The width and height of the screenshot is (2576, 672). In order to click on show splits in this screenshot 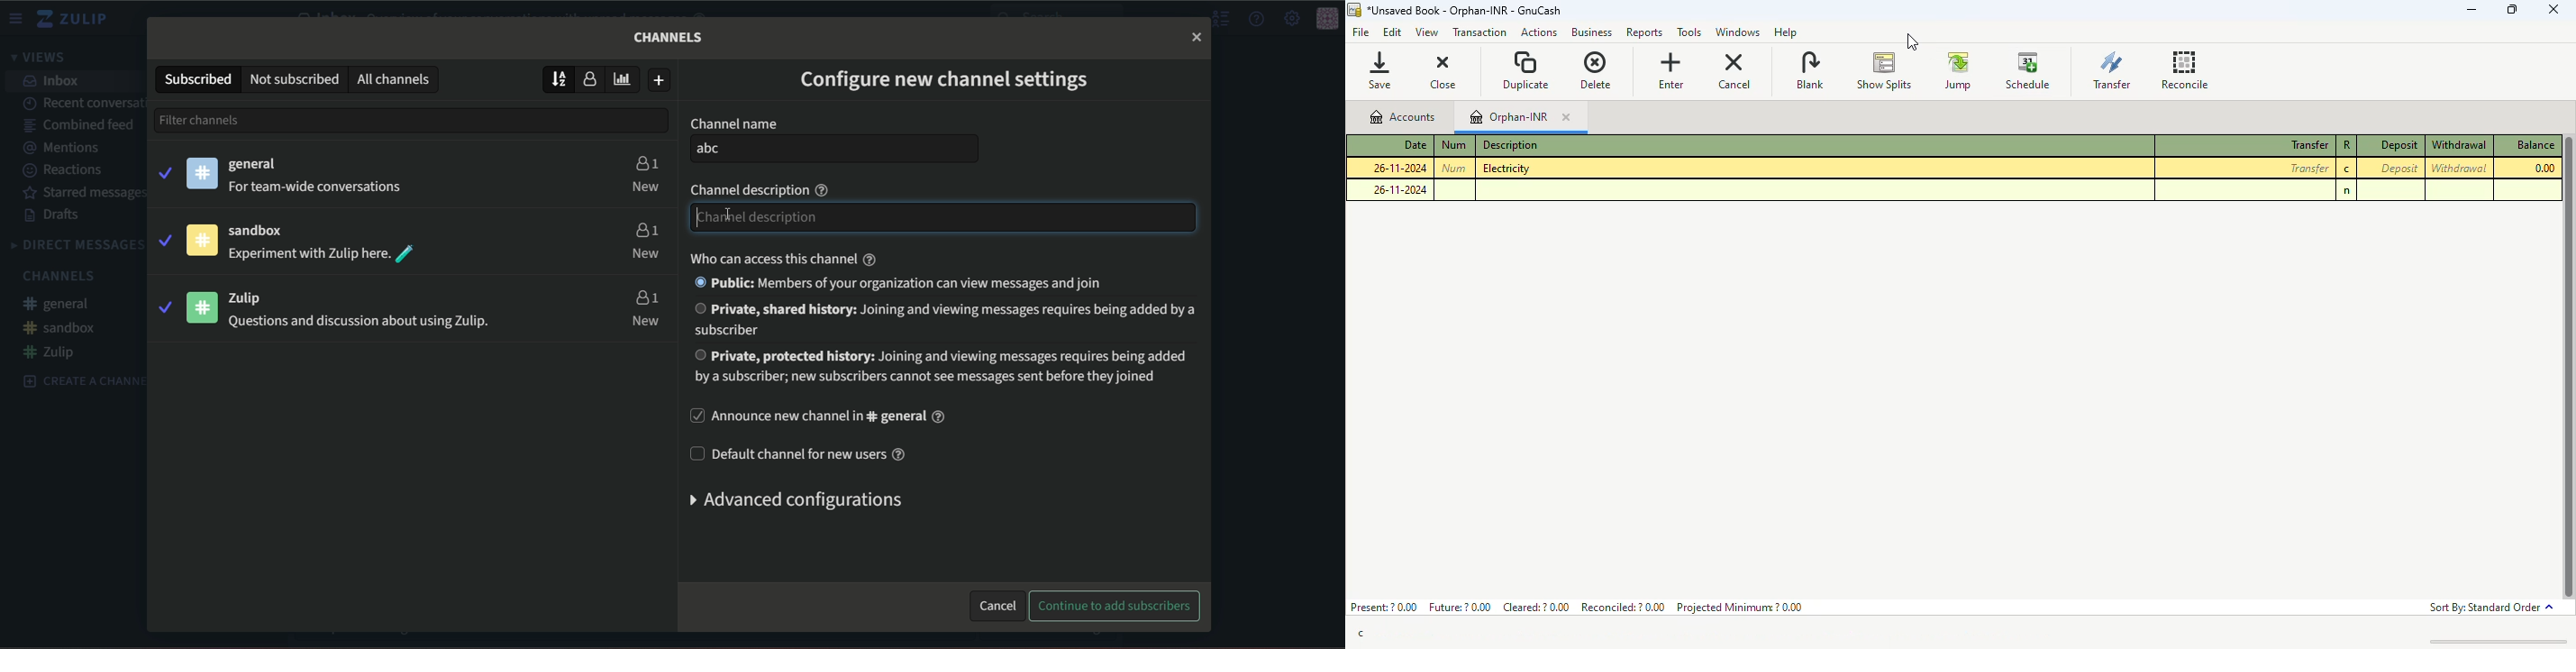, I will do `click(1885, 71)`.